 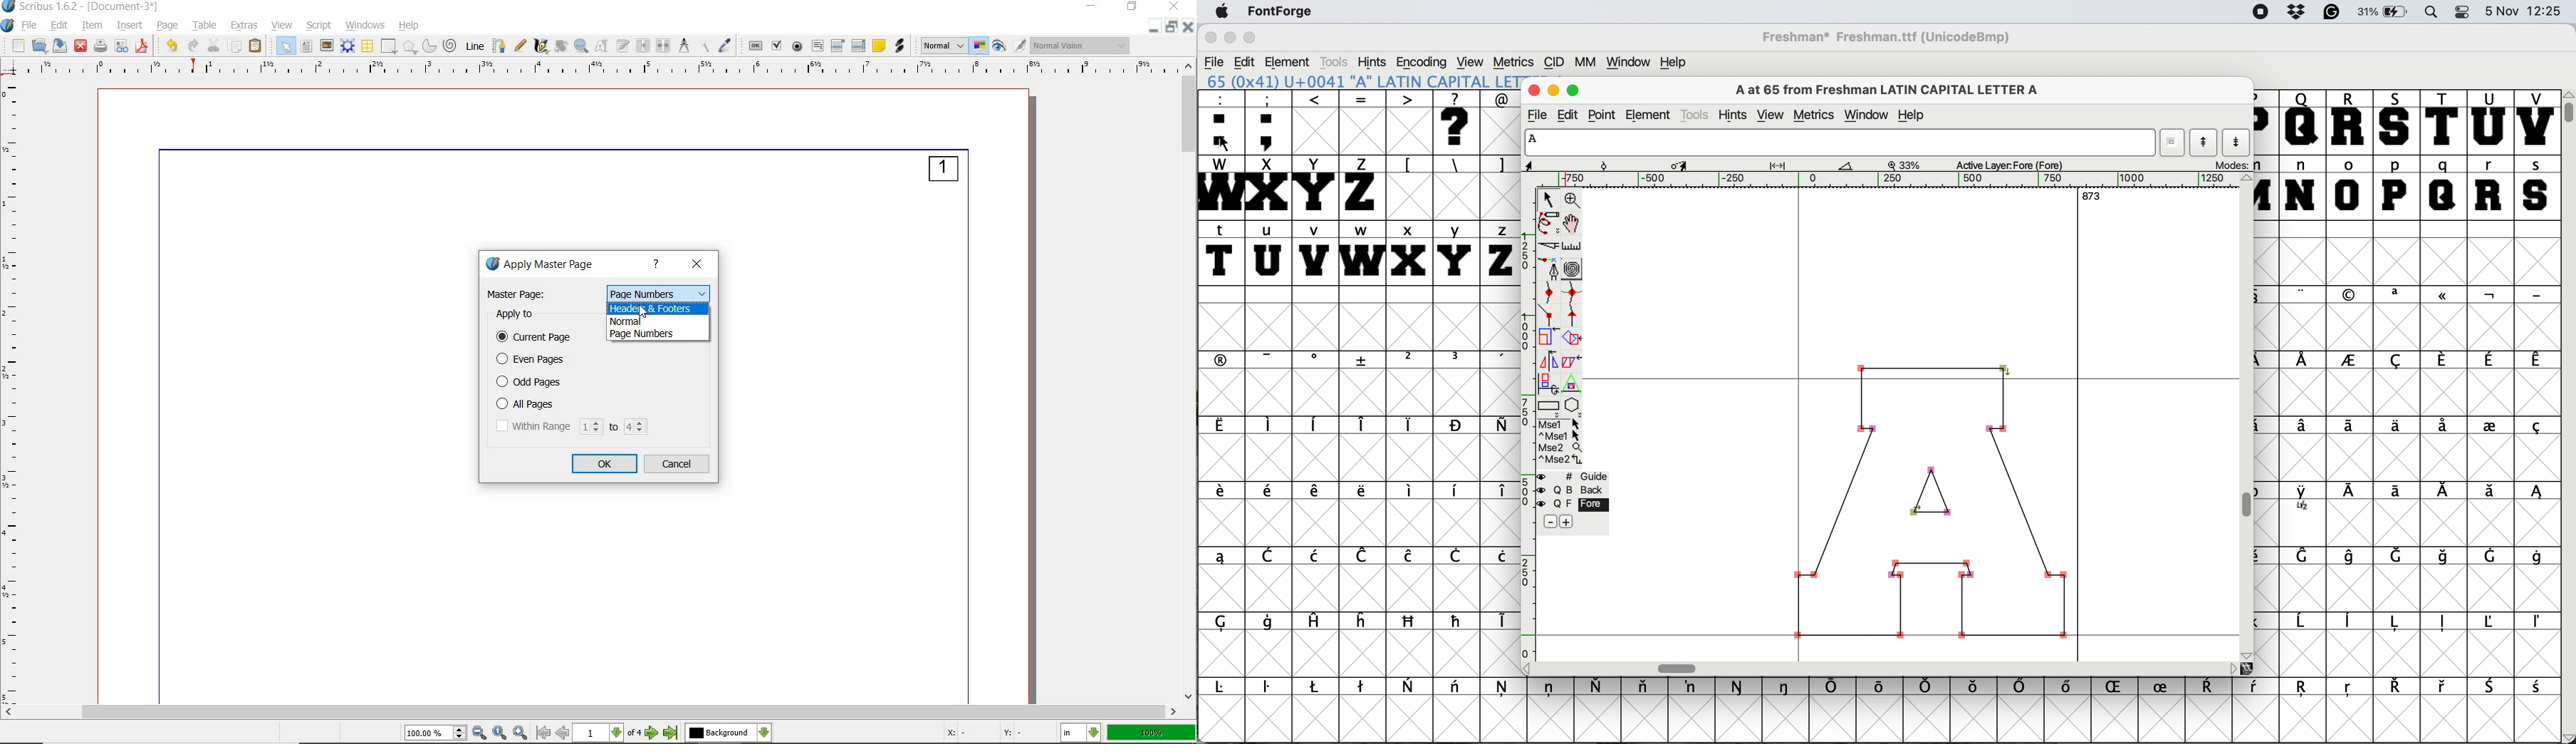 I want to click on add a point and drag out it corners, so click(x=1549, y=268).